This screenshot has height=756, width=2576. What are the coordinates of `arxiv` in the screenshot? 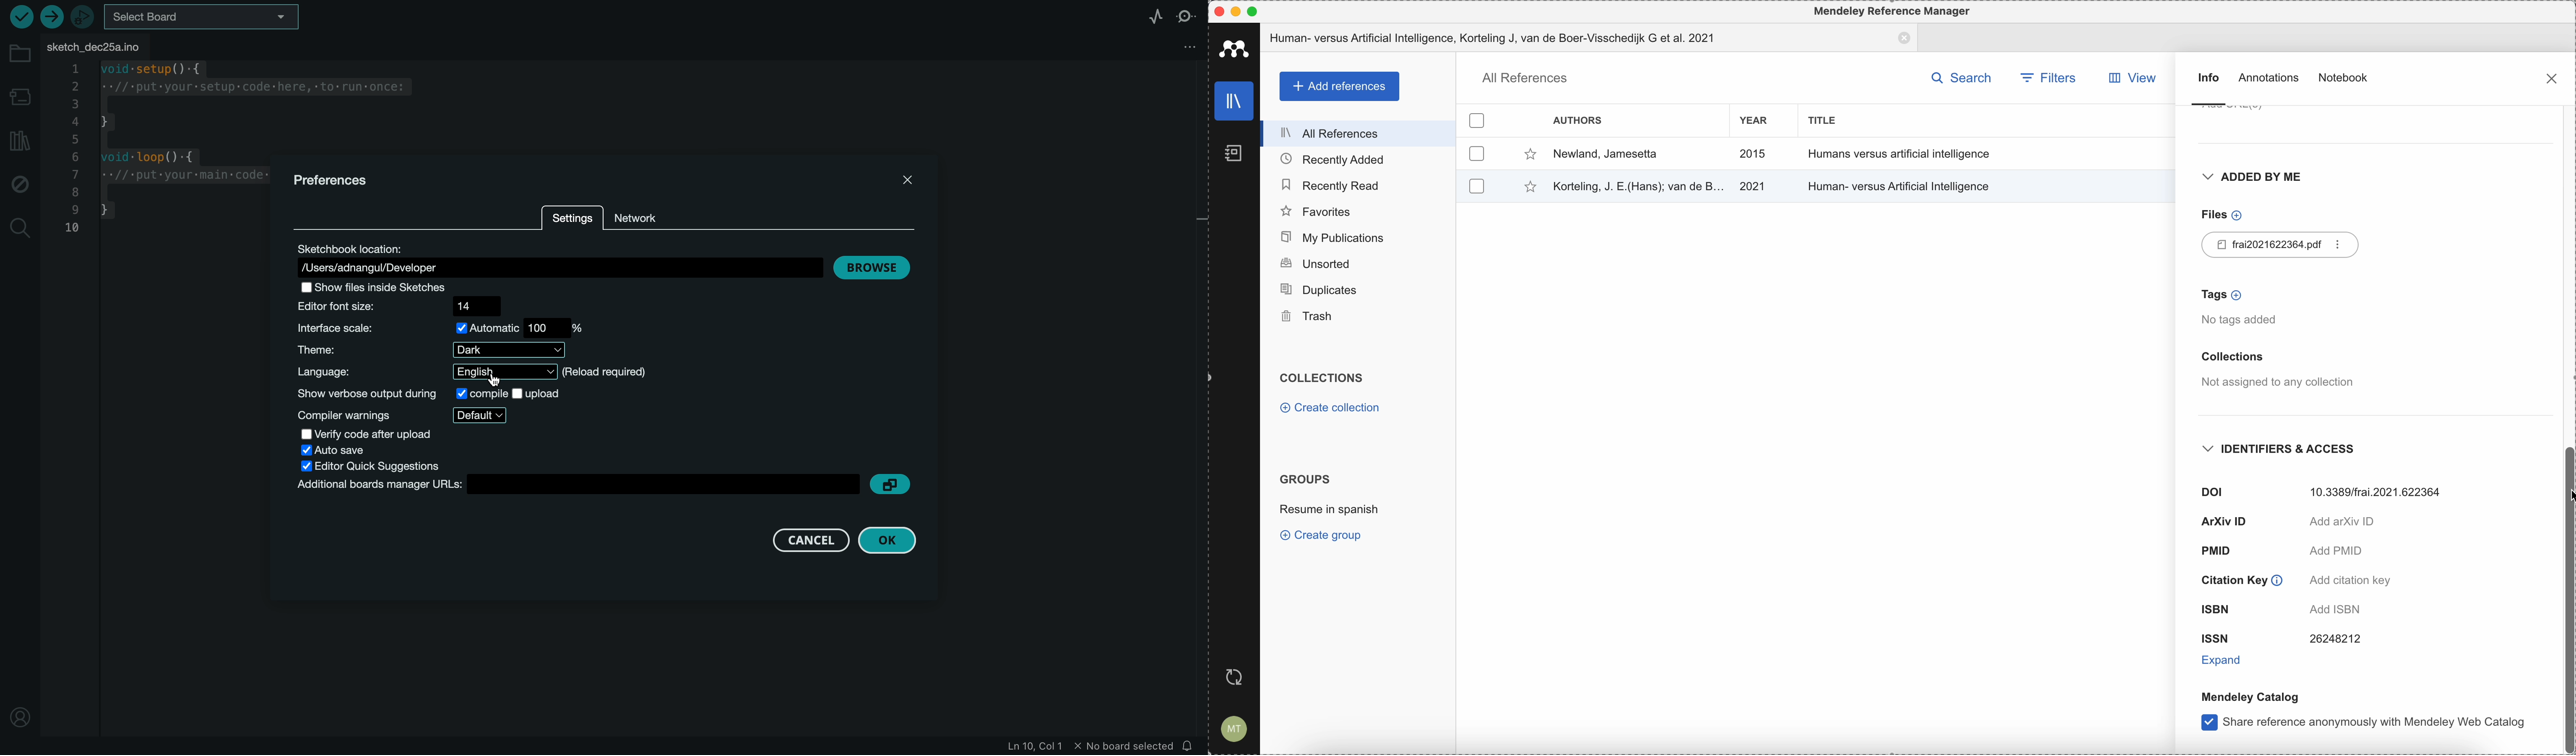 It's located at (2289, 522).